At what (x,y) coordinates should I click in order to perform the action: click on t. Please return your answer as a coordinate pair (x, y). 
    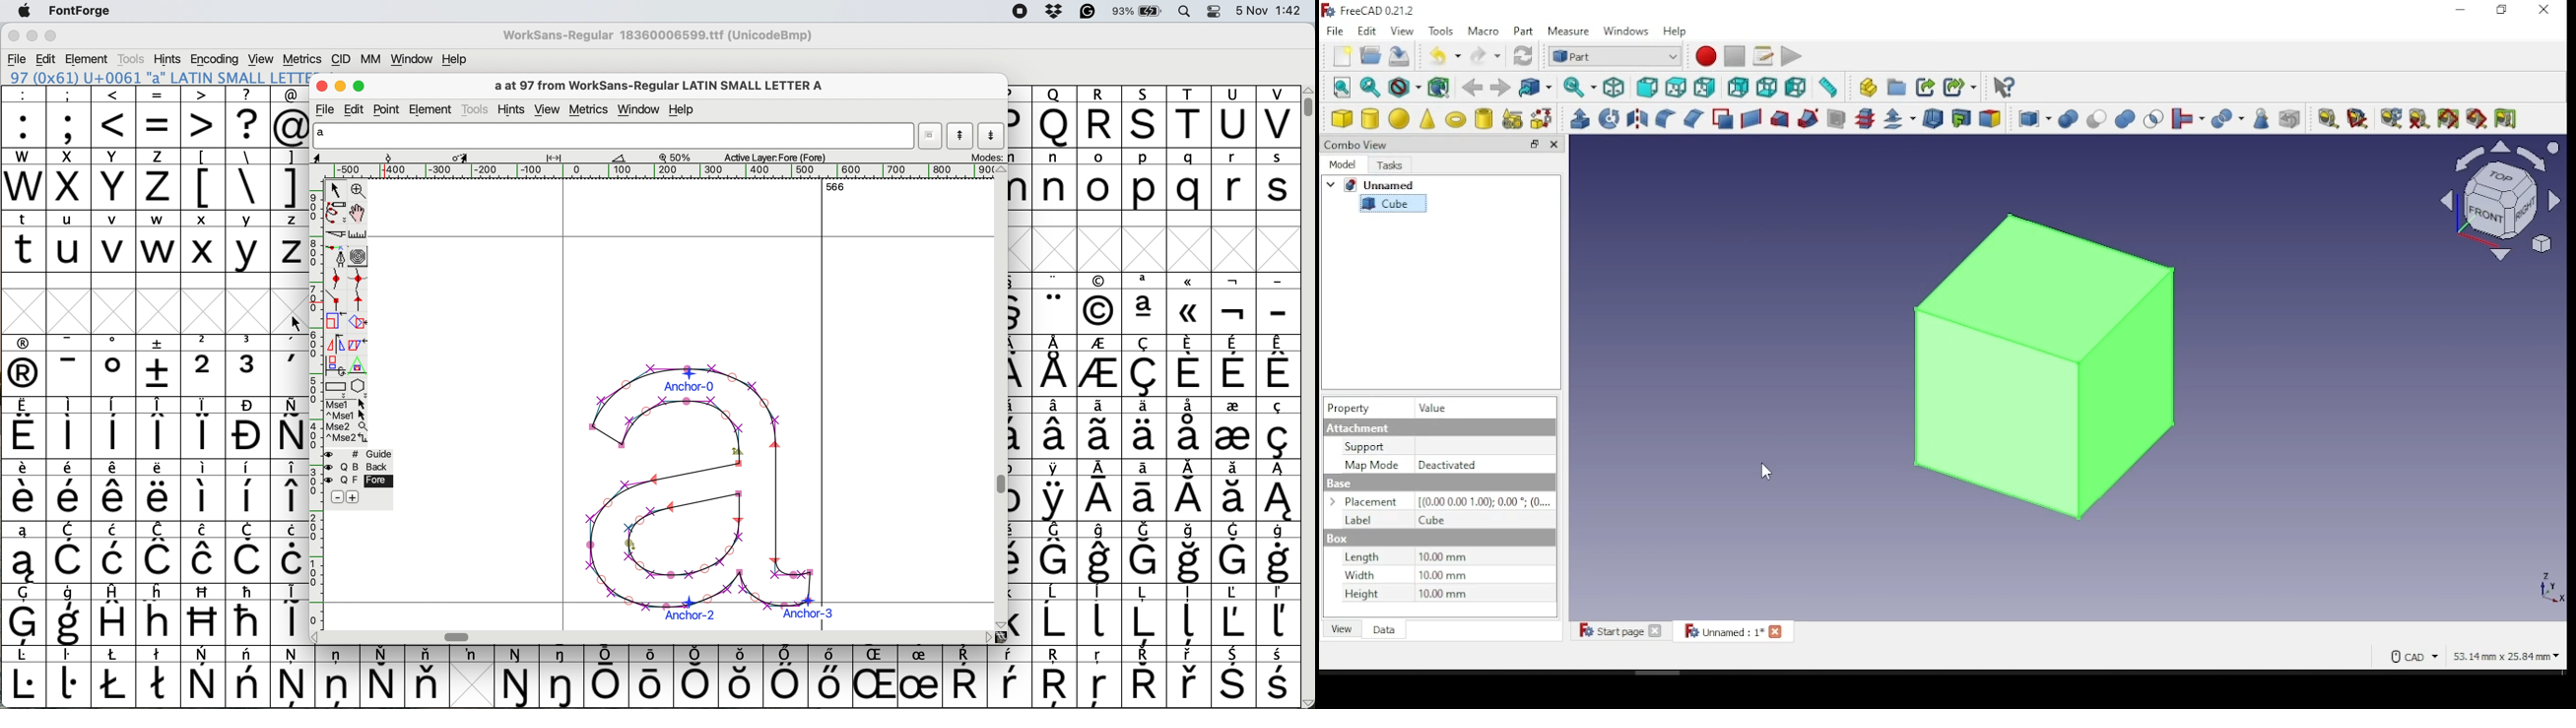
    Looking at the image, I should click on (23, 240).